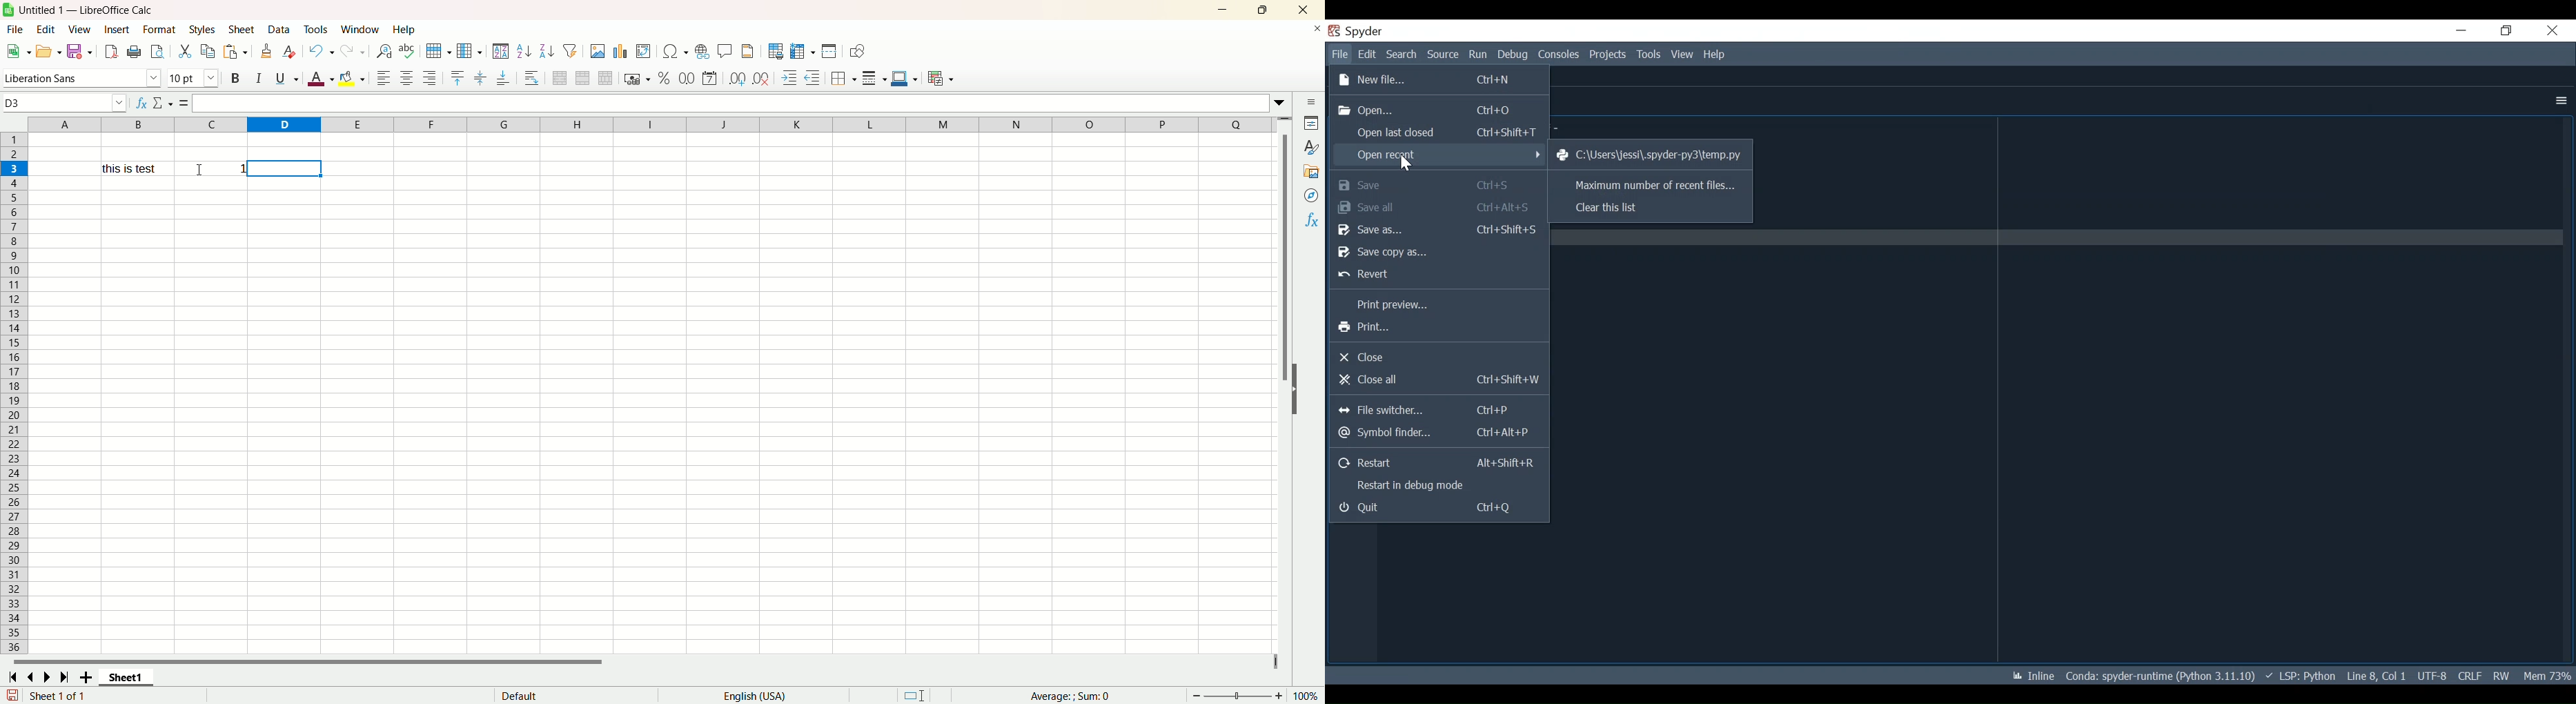  I want to click on remove decimal places, so click(762, 77).